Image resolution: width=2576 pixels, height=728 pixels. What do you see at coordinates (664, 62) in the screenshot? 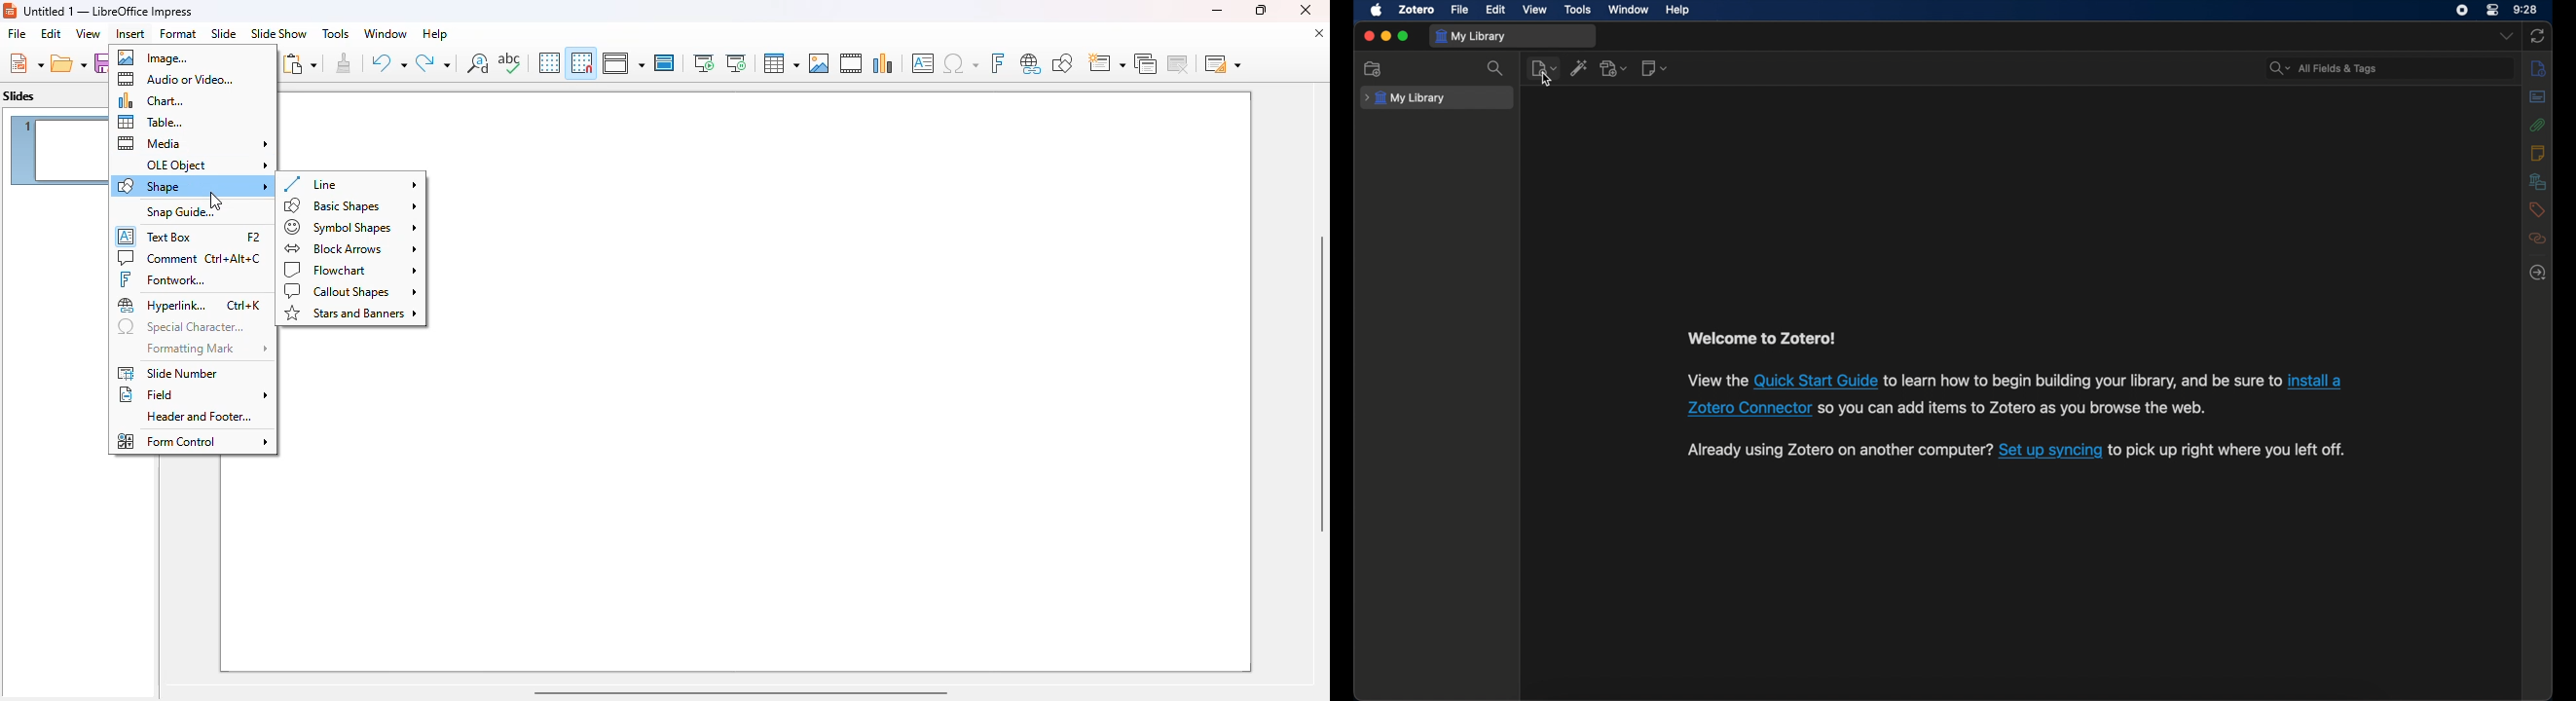
I see `master slide` at bounding box center [664, 62].